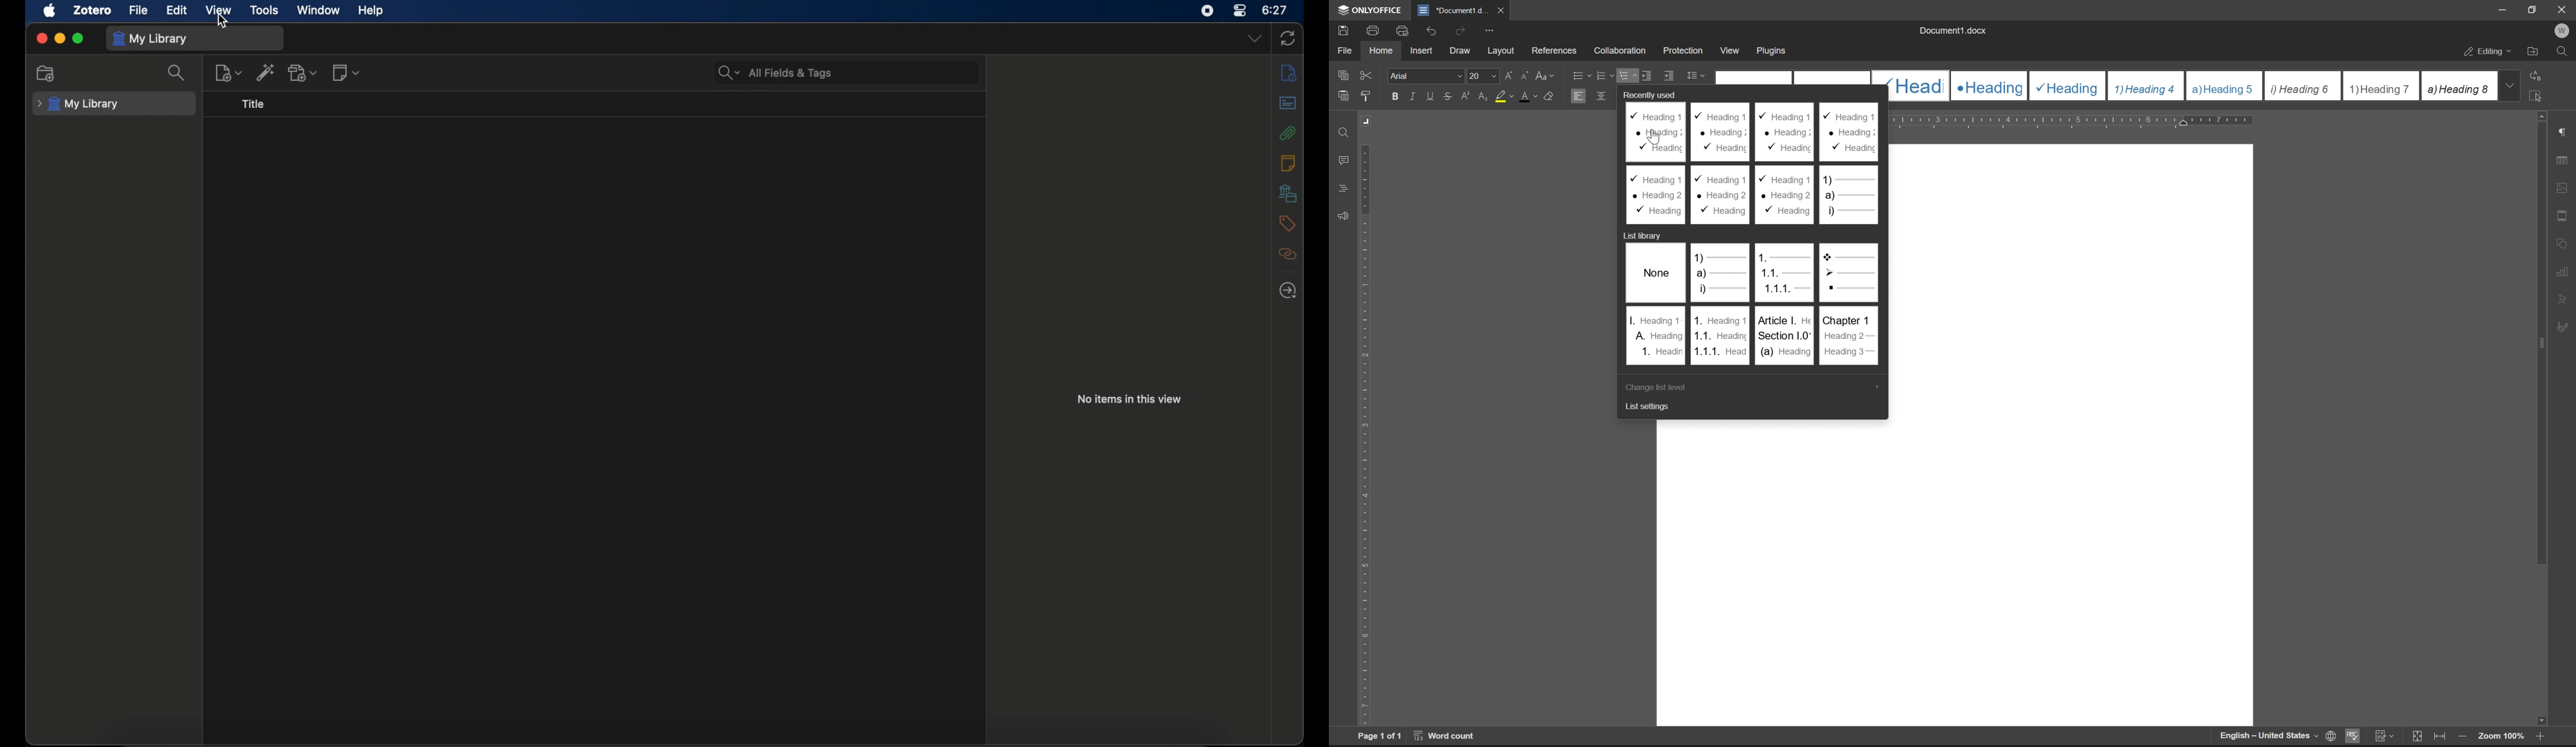  I want to click on tools, so click(264, 10).